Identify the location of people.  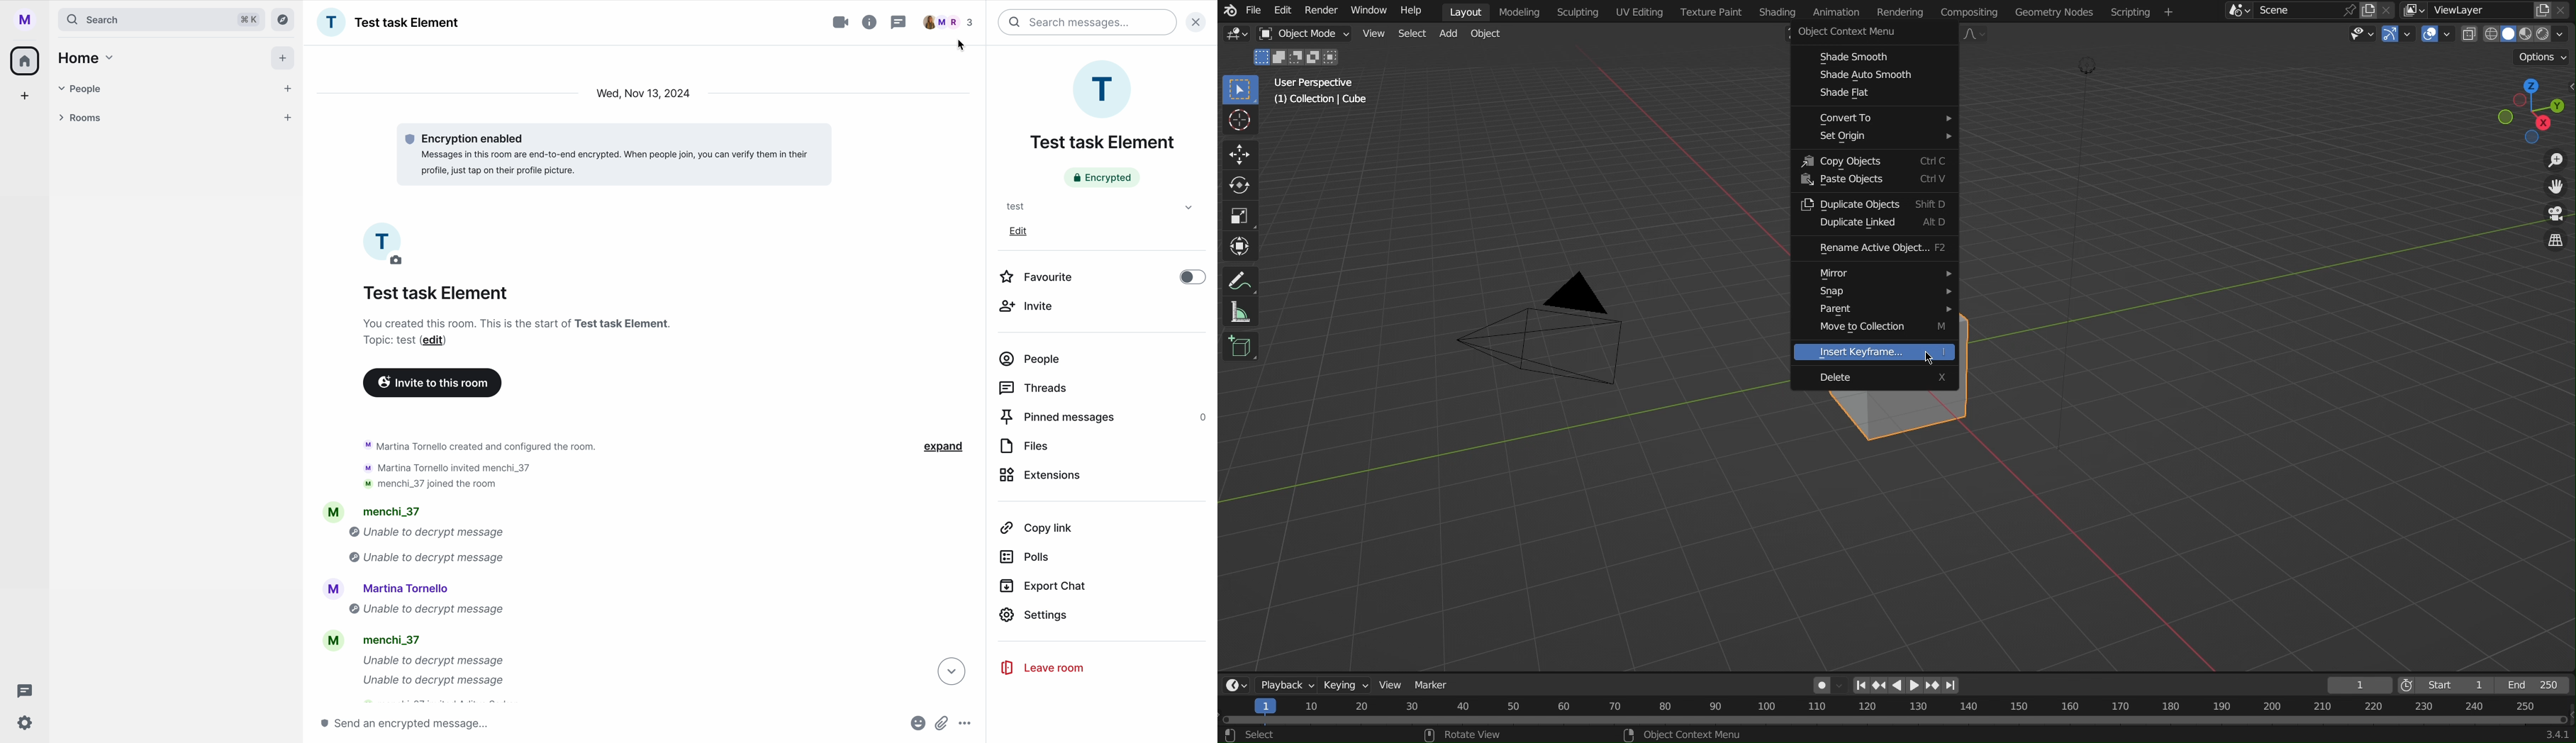
(1031, 359).